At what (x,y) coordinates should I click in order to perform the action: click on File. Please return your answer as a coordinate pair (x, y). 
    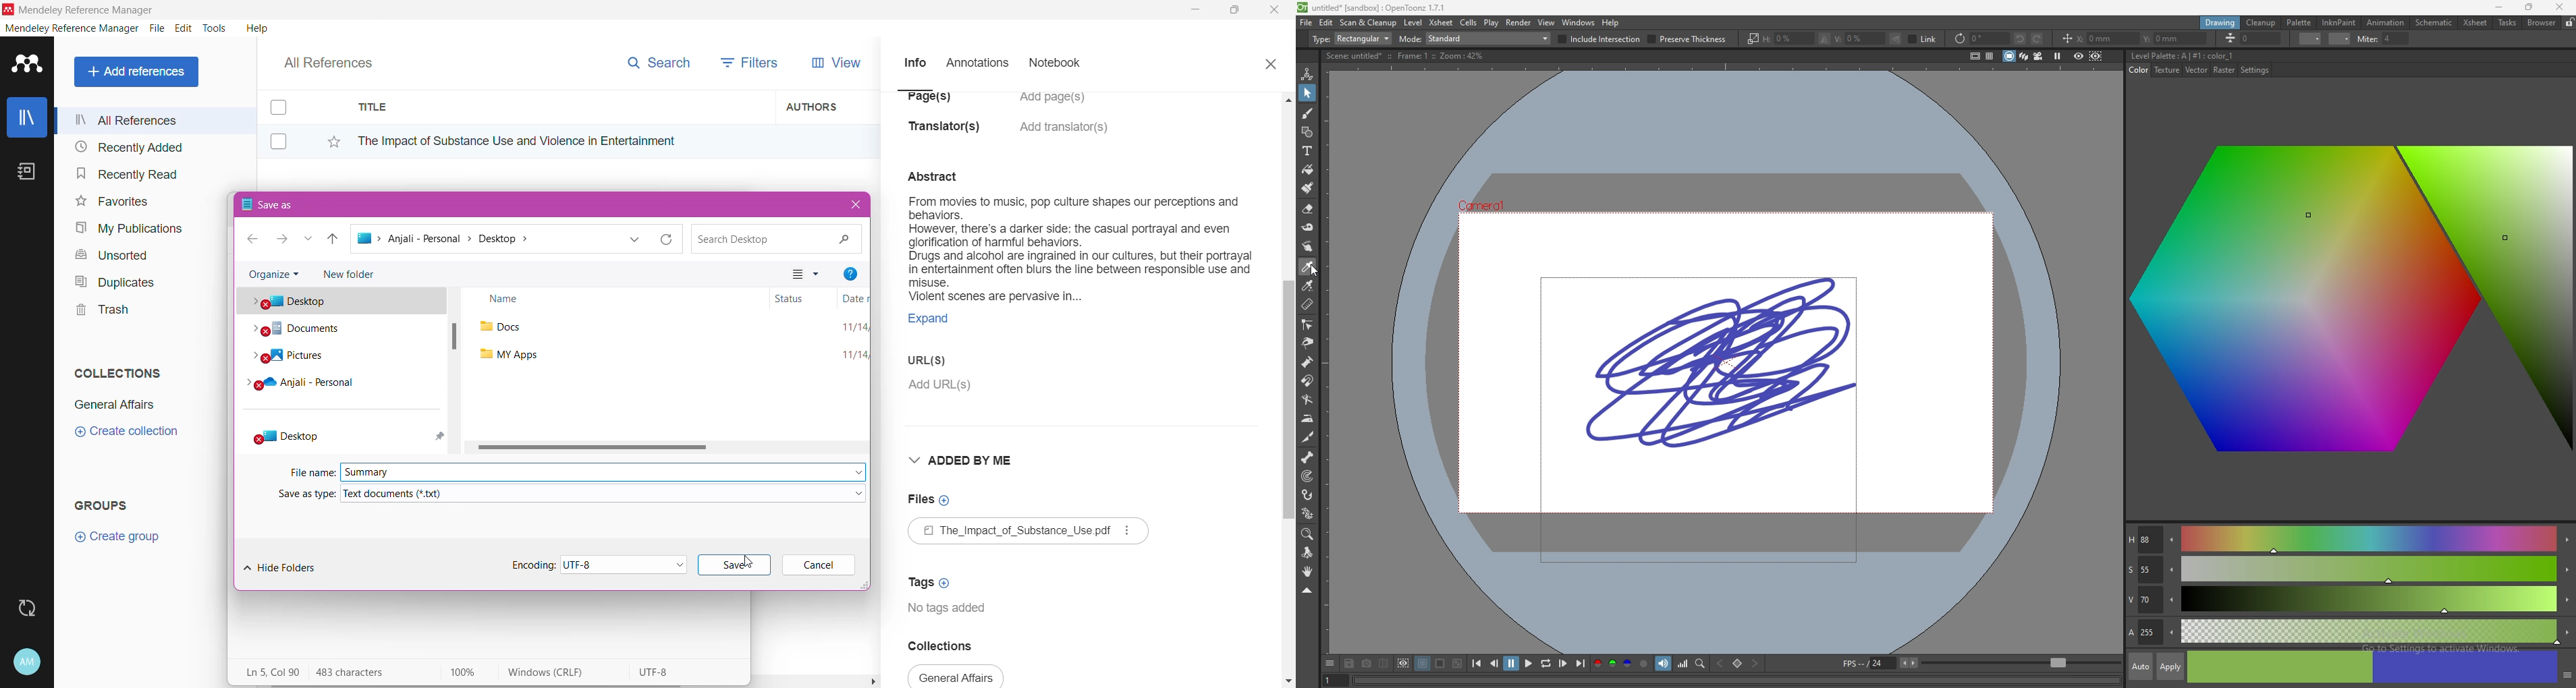
    Looking at the image, I should click on (157, 29).